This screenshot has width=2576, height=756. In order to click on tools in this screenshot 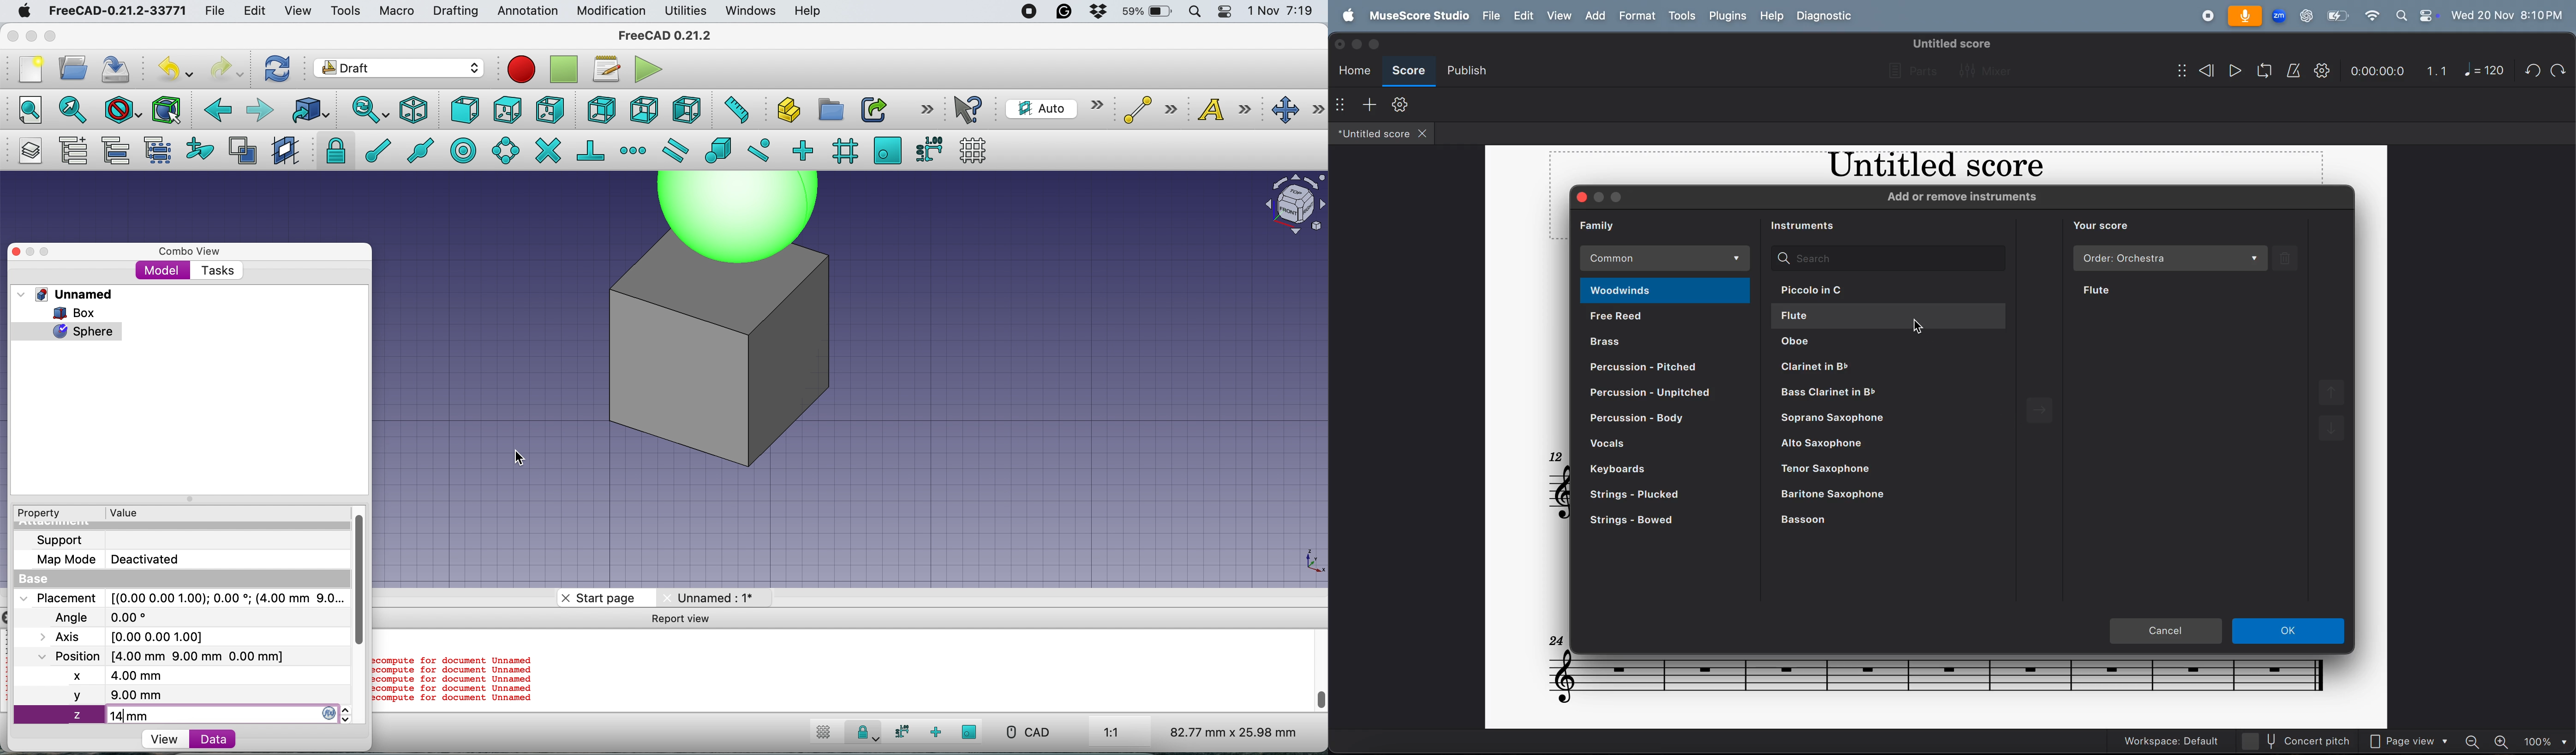, I will do `click(1683, 16)`.